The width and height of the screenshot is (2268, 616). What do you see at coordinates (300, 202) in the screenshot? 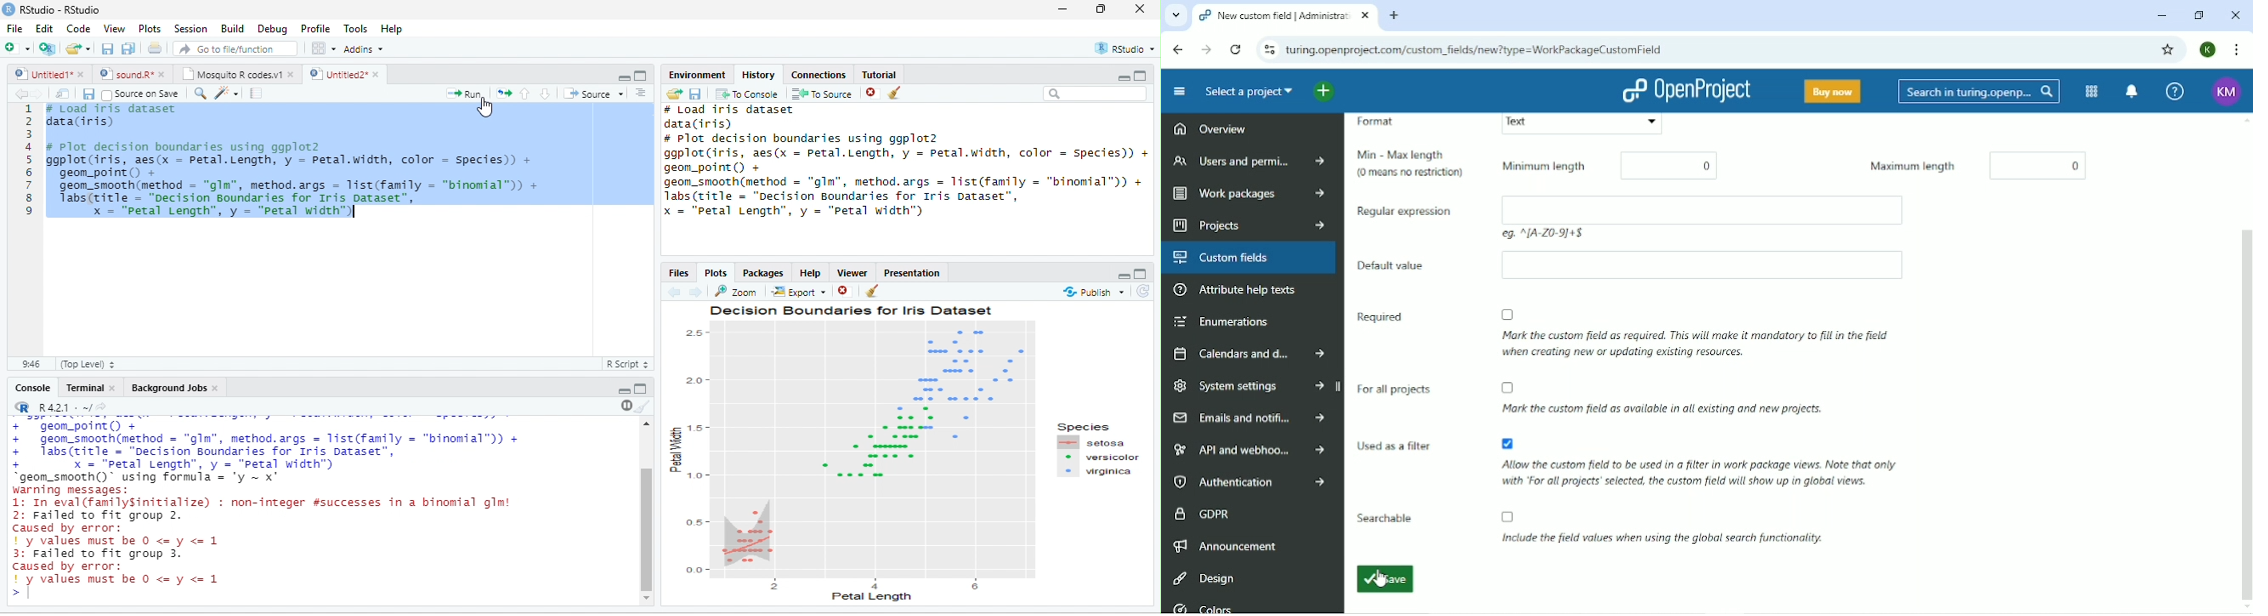
I see `geom_smooth(method = gim , method.args = list(Tamily = binomial )) +
Tabs(title - “Decision Boundaries for Iris Dataset”,
x = "petal Length”, y = "Petal width")` at bounding box center [300, 202].